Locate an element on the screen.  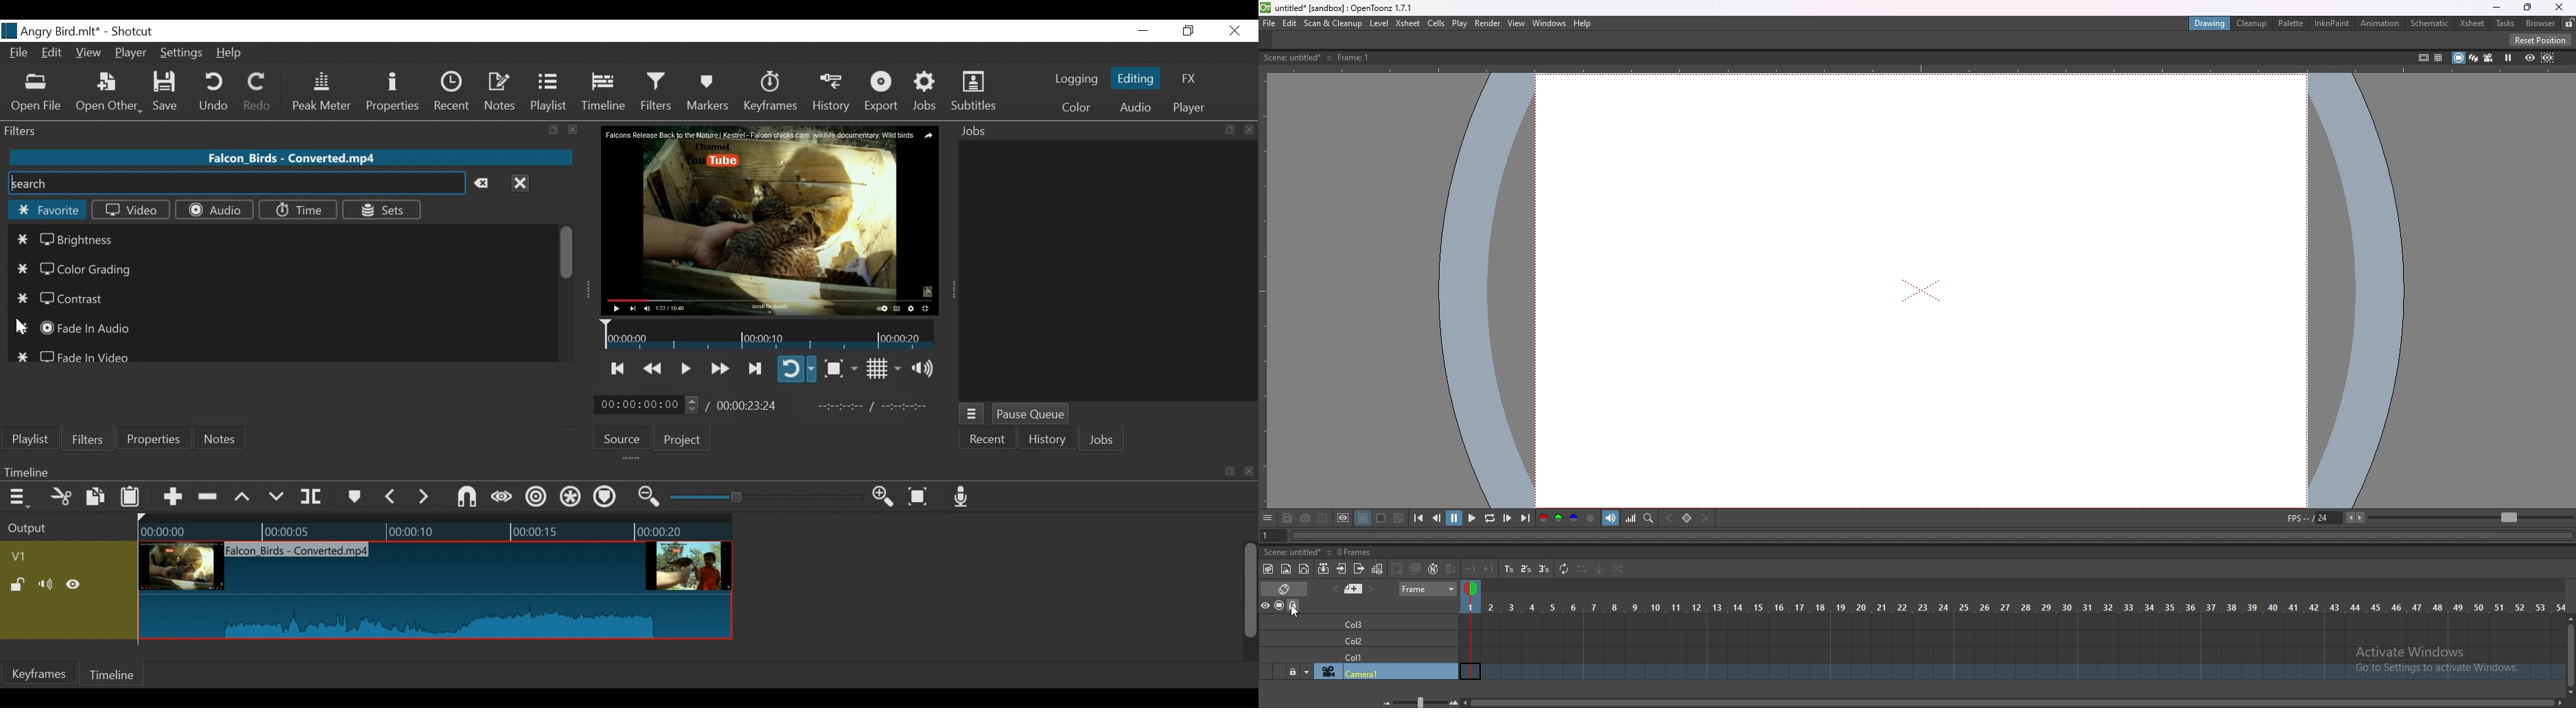
History is located at coordinates (832, 92).